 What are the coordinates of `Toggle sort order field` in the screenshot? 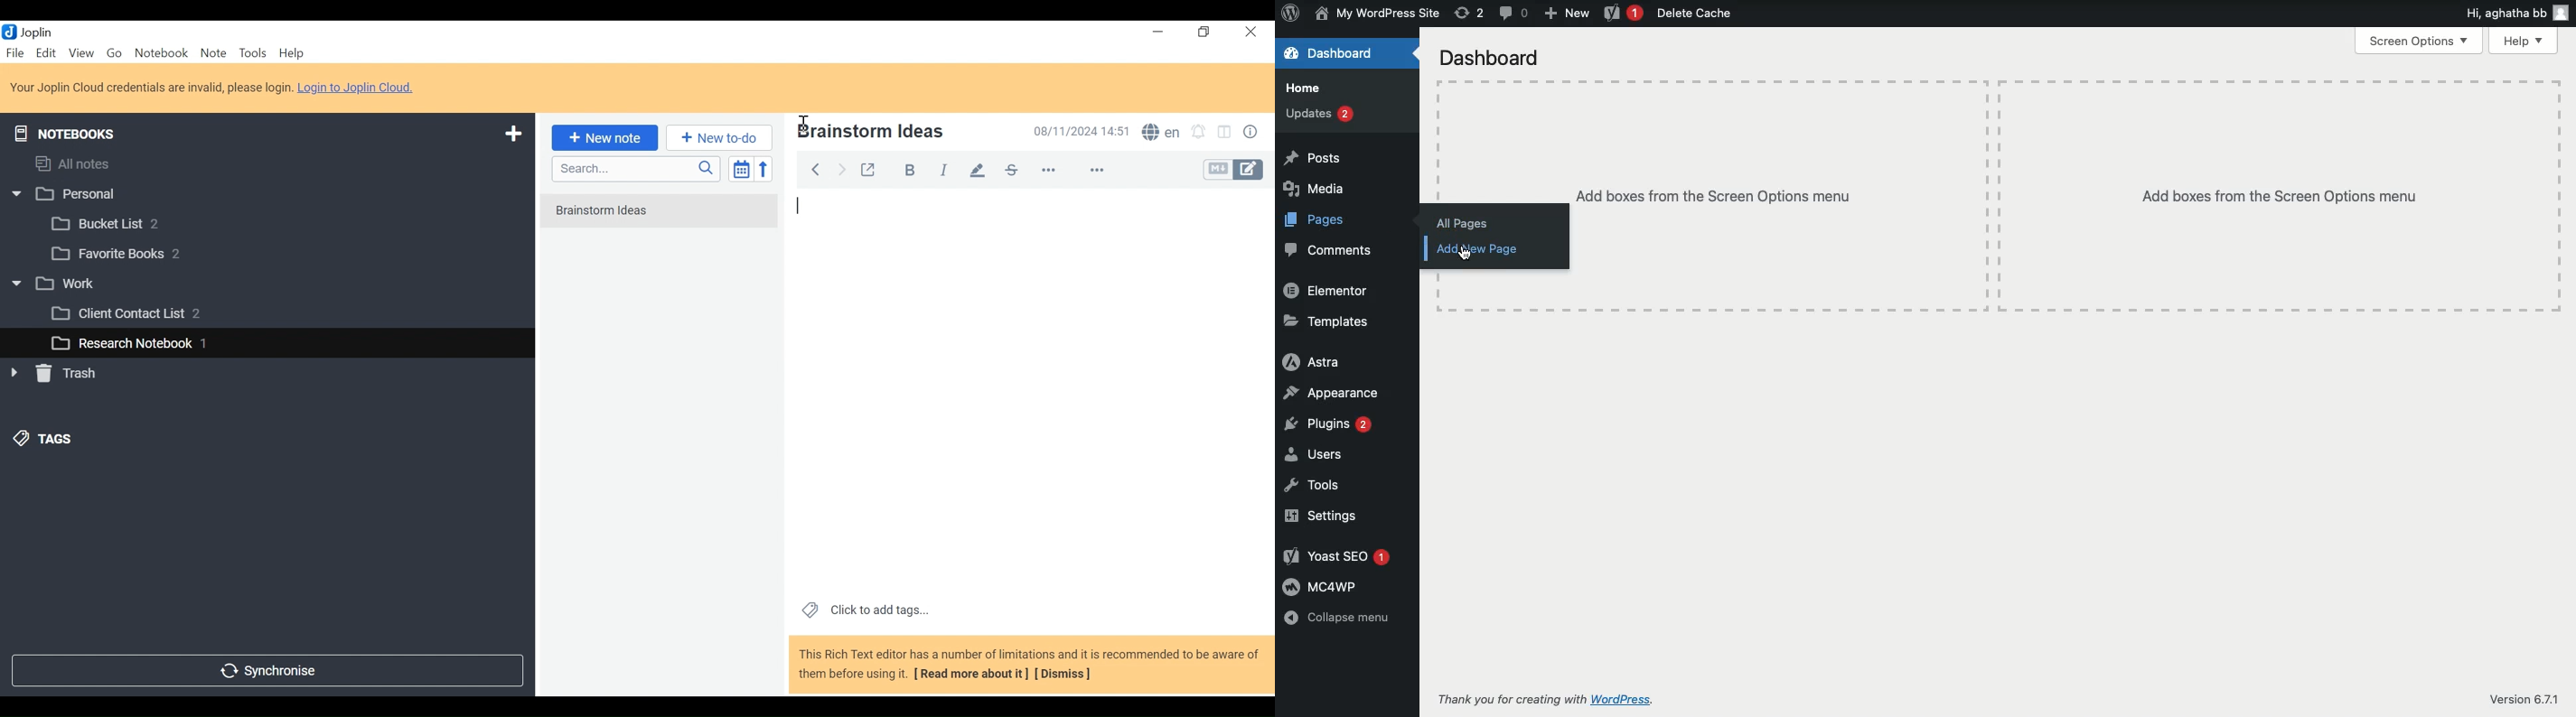 It's located at (740, 168).